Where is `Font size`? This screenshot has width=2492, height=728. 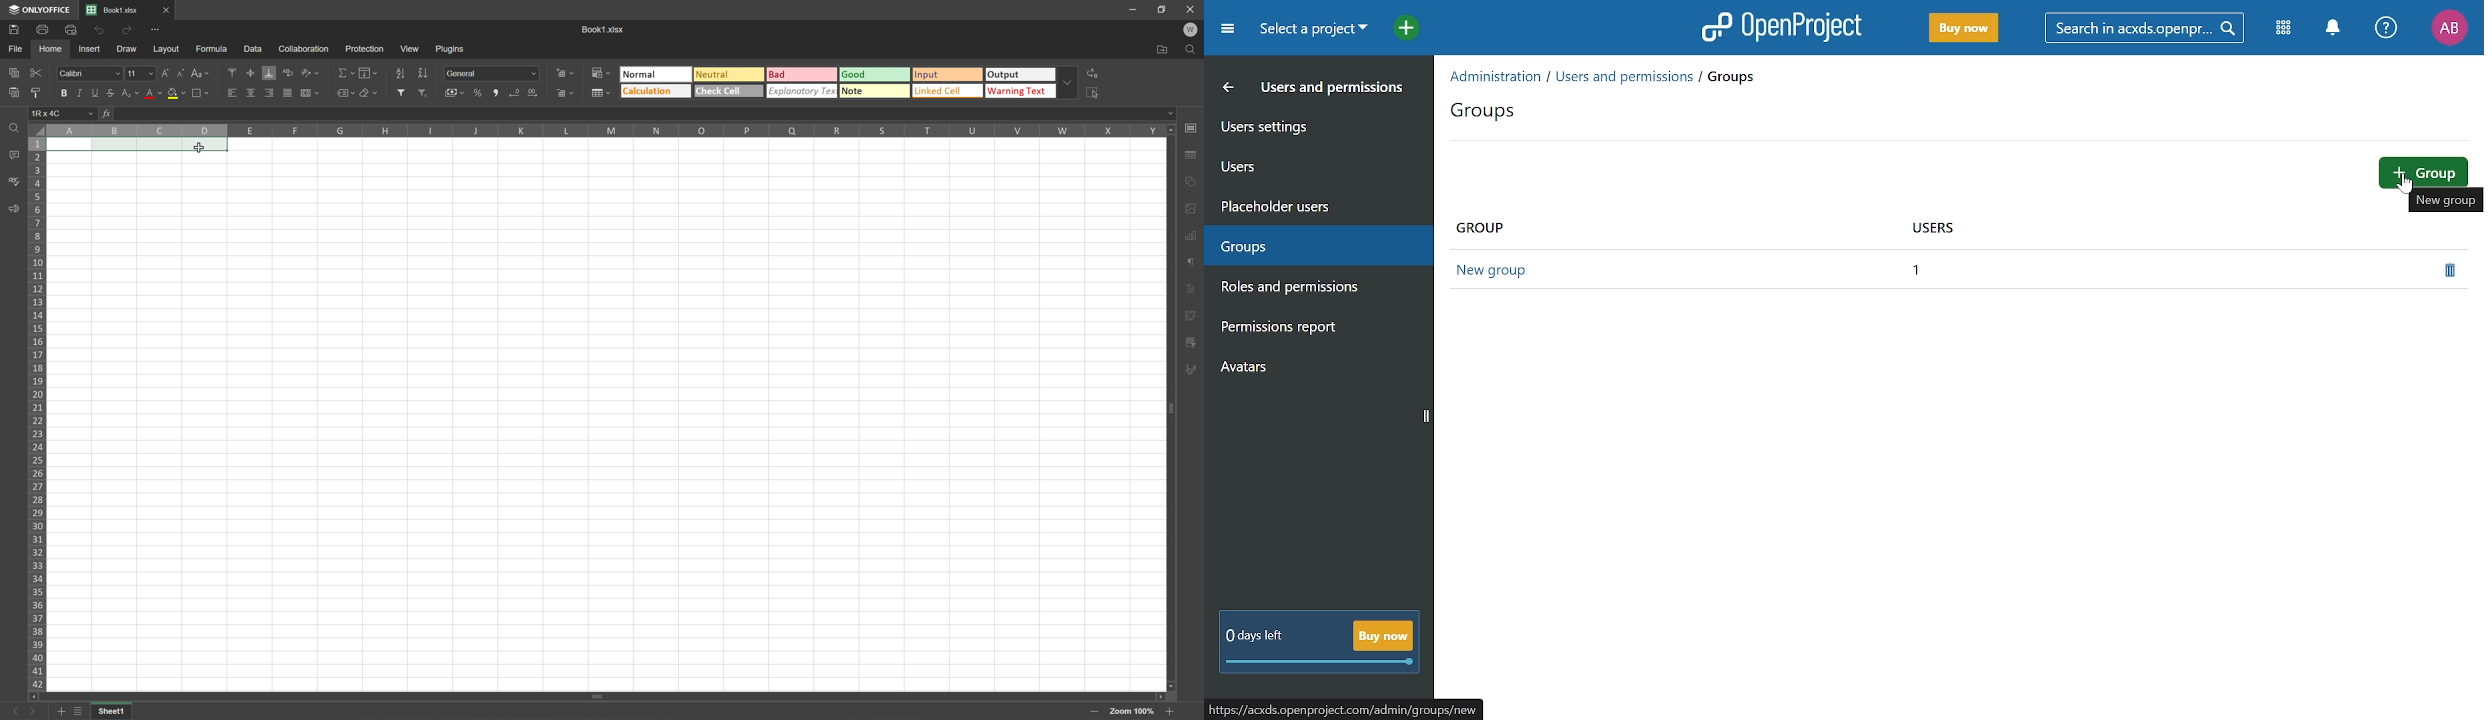
Font size is located at coordinates (139, 74).